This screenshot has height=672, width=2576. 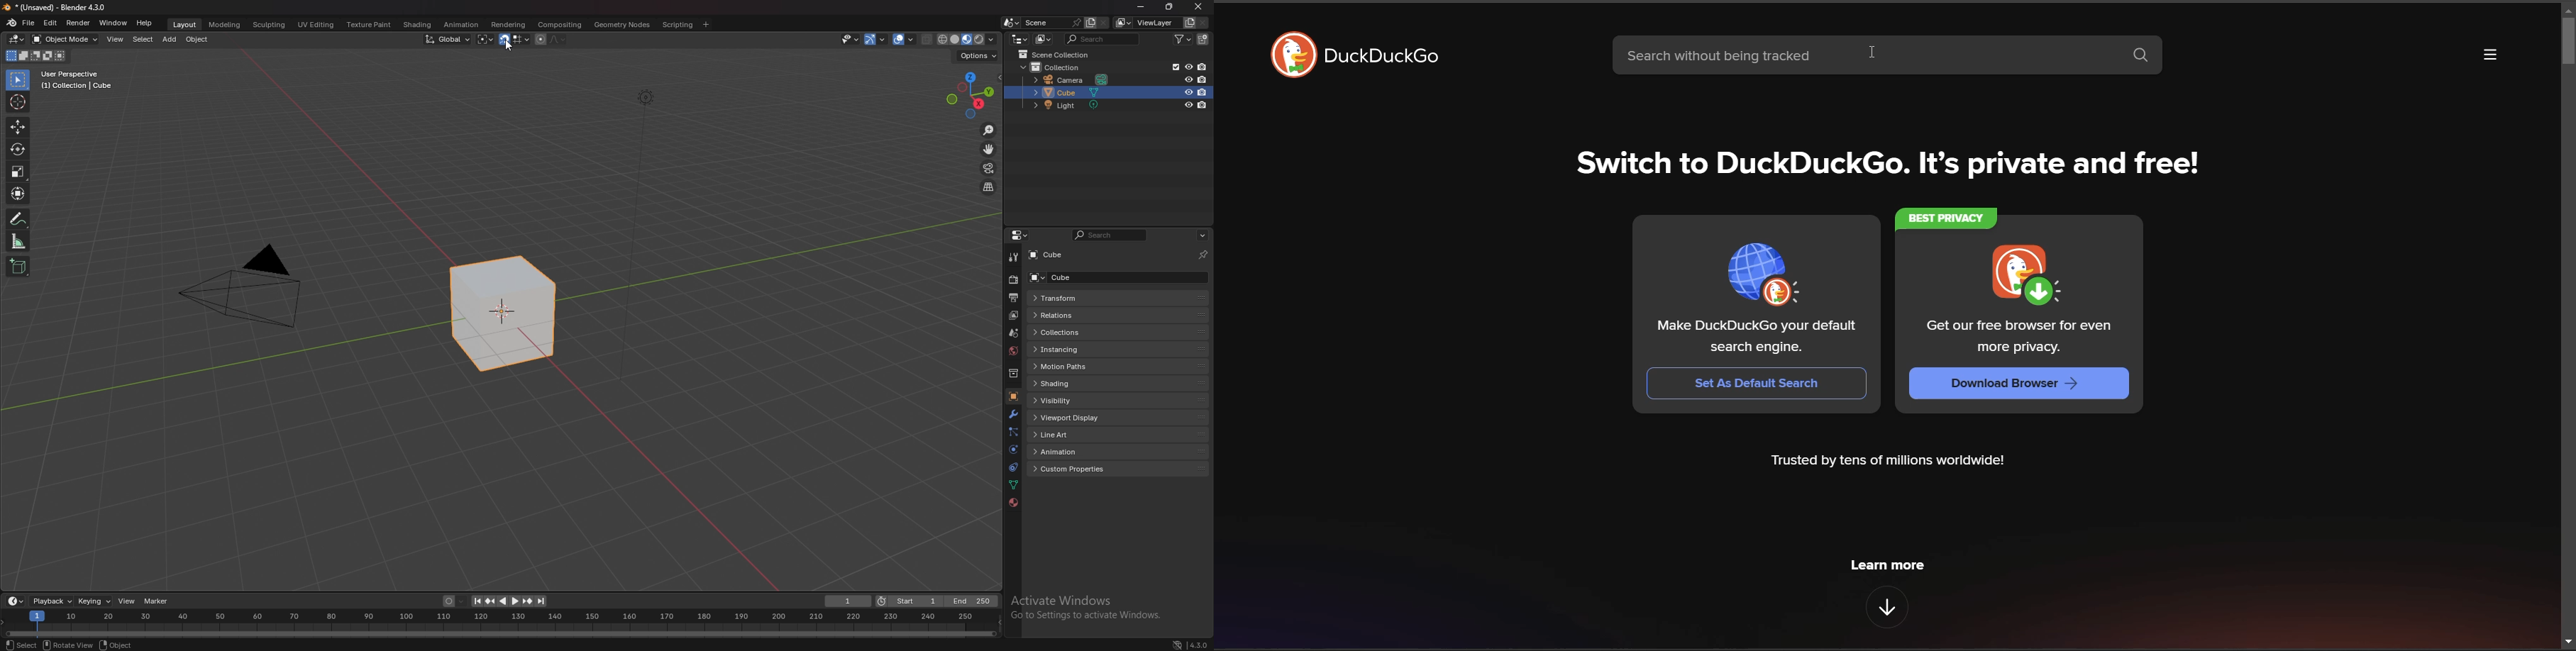 I want to click on output, so click(x=1014, y=298).